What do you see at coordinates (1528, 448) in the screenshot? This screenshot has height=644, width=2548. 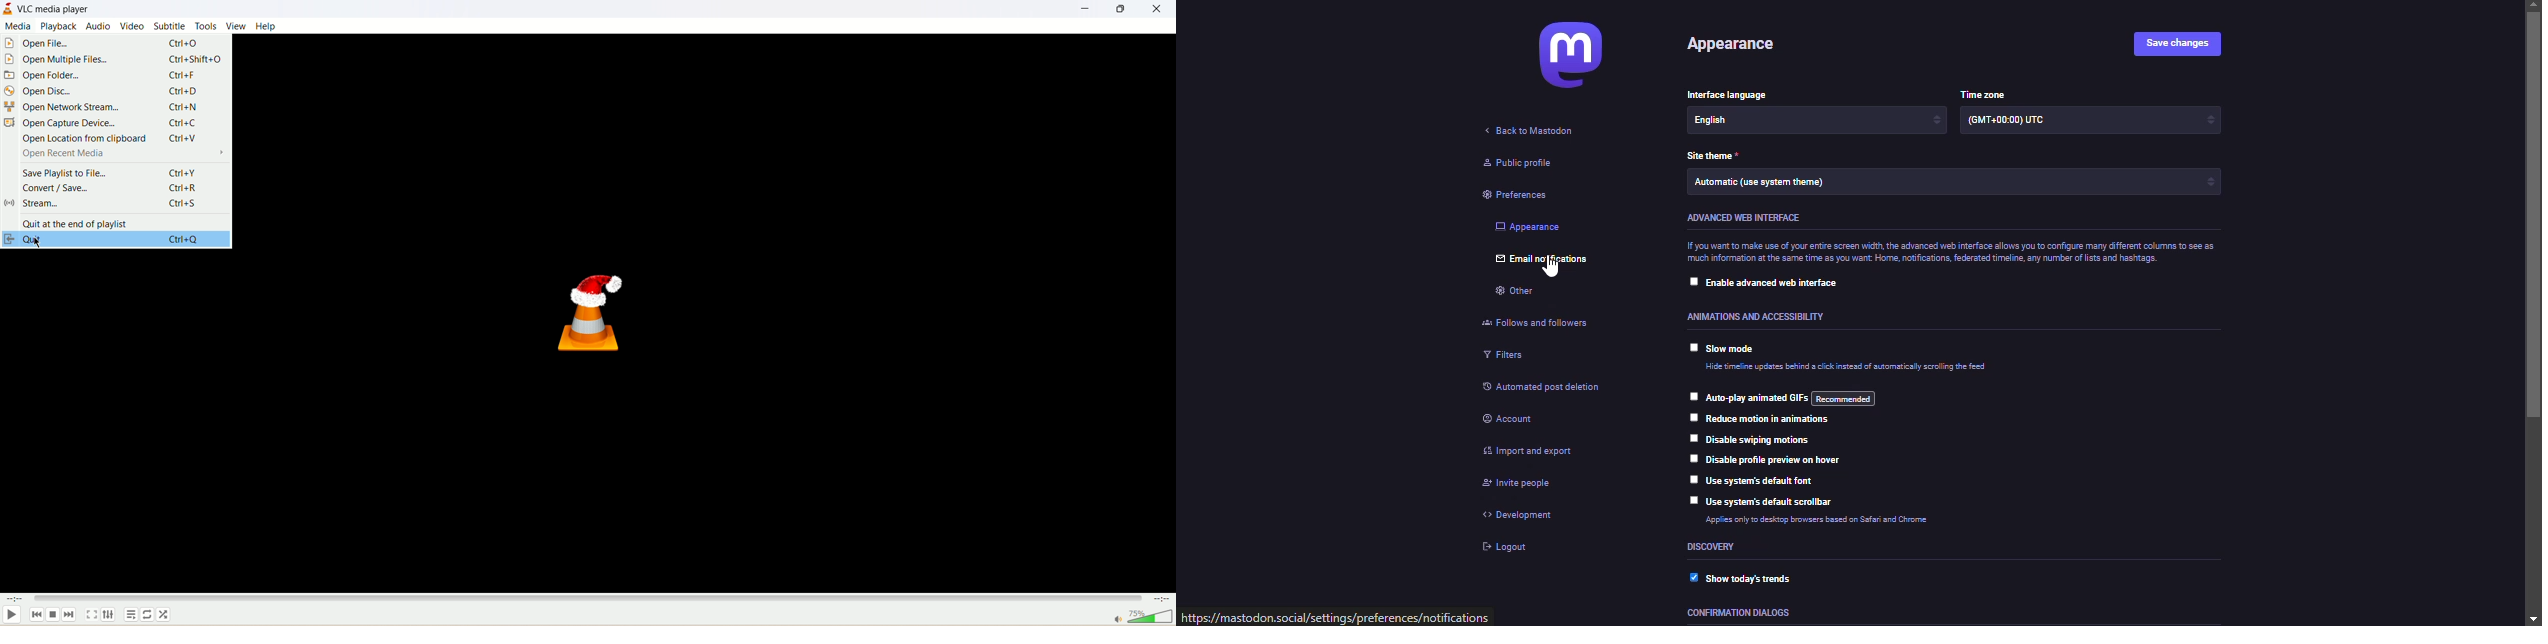 I see `import & export` at bounding box center [1528, 448].